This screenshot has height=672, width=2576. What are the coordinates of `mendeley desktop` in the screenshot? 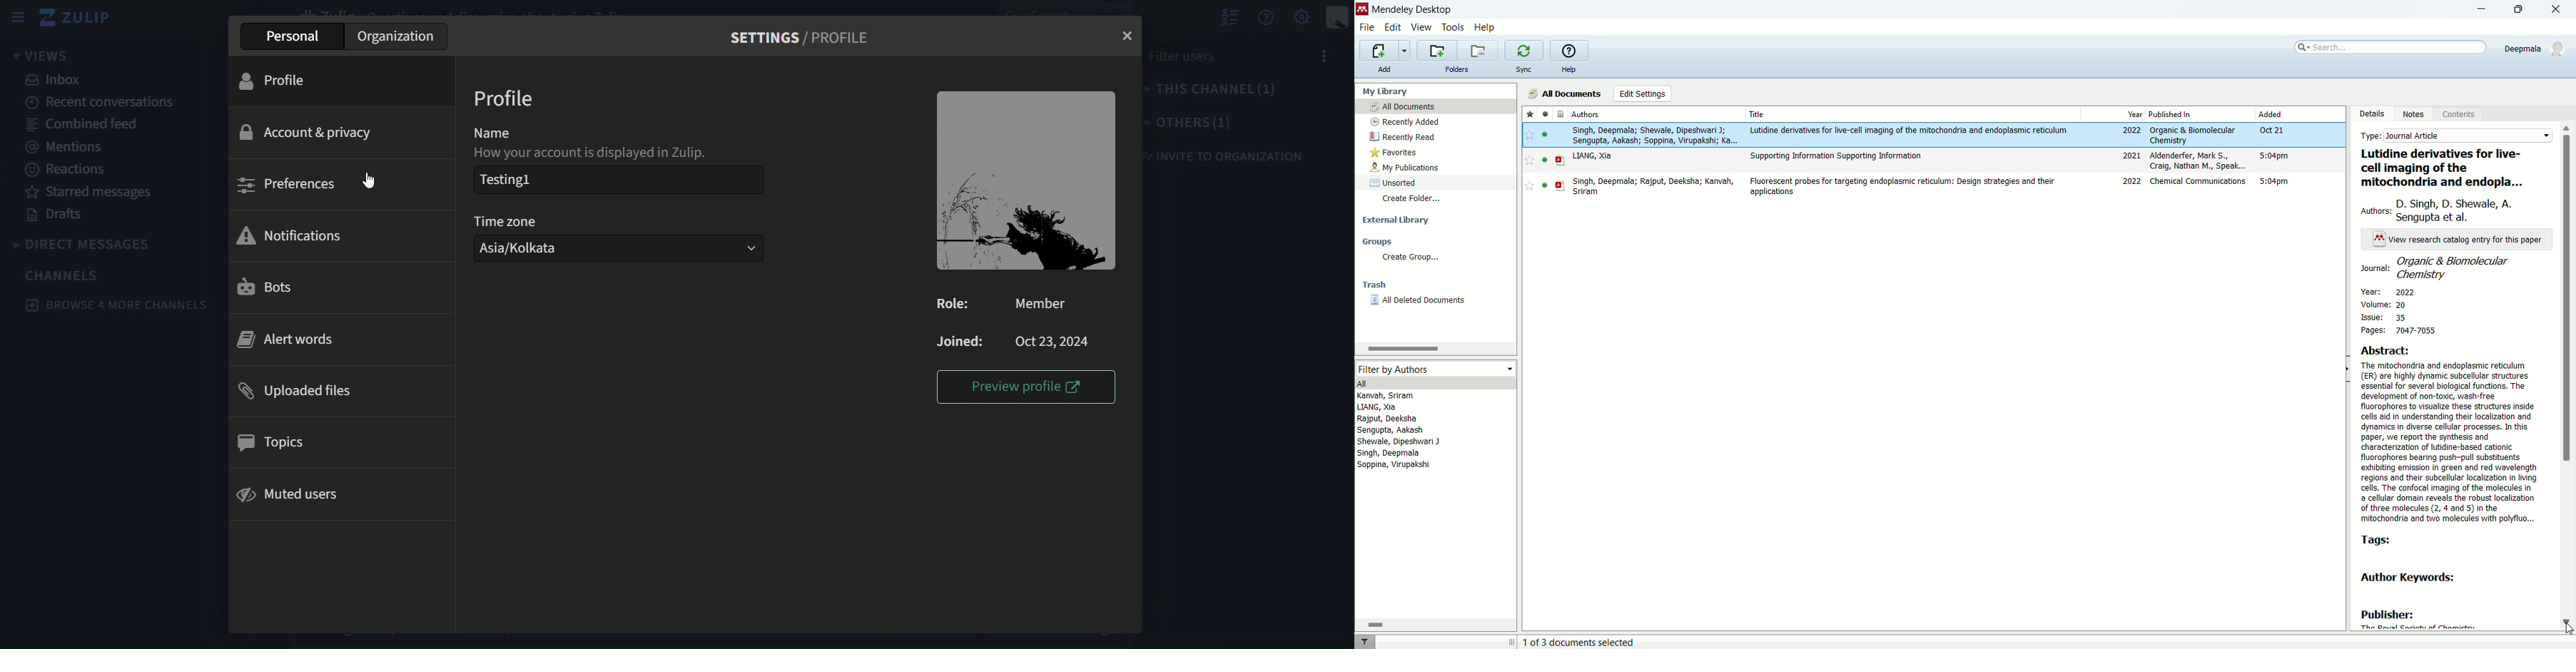 It's located at (1412, 11).